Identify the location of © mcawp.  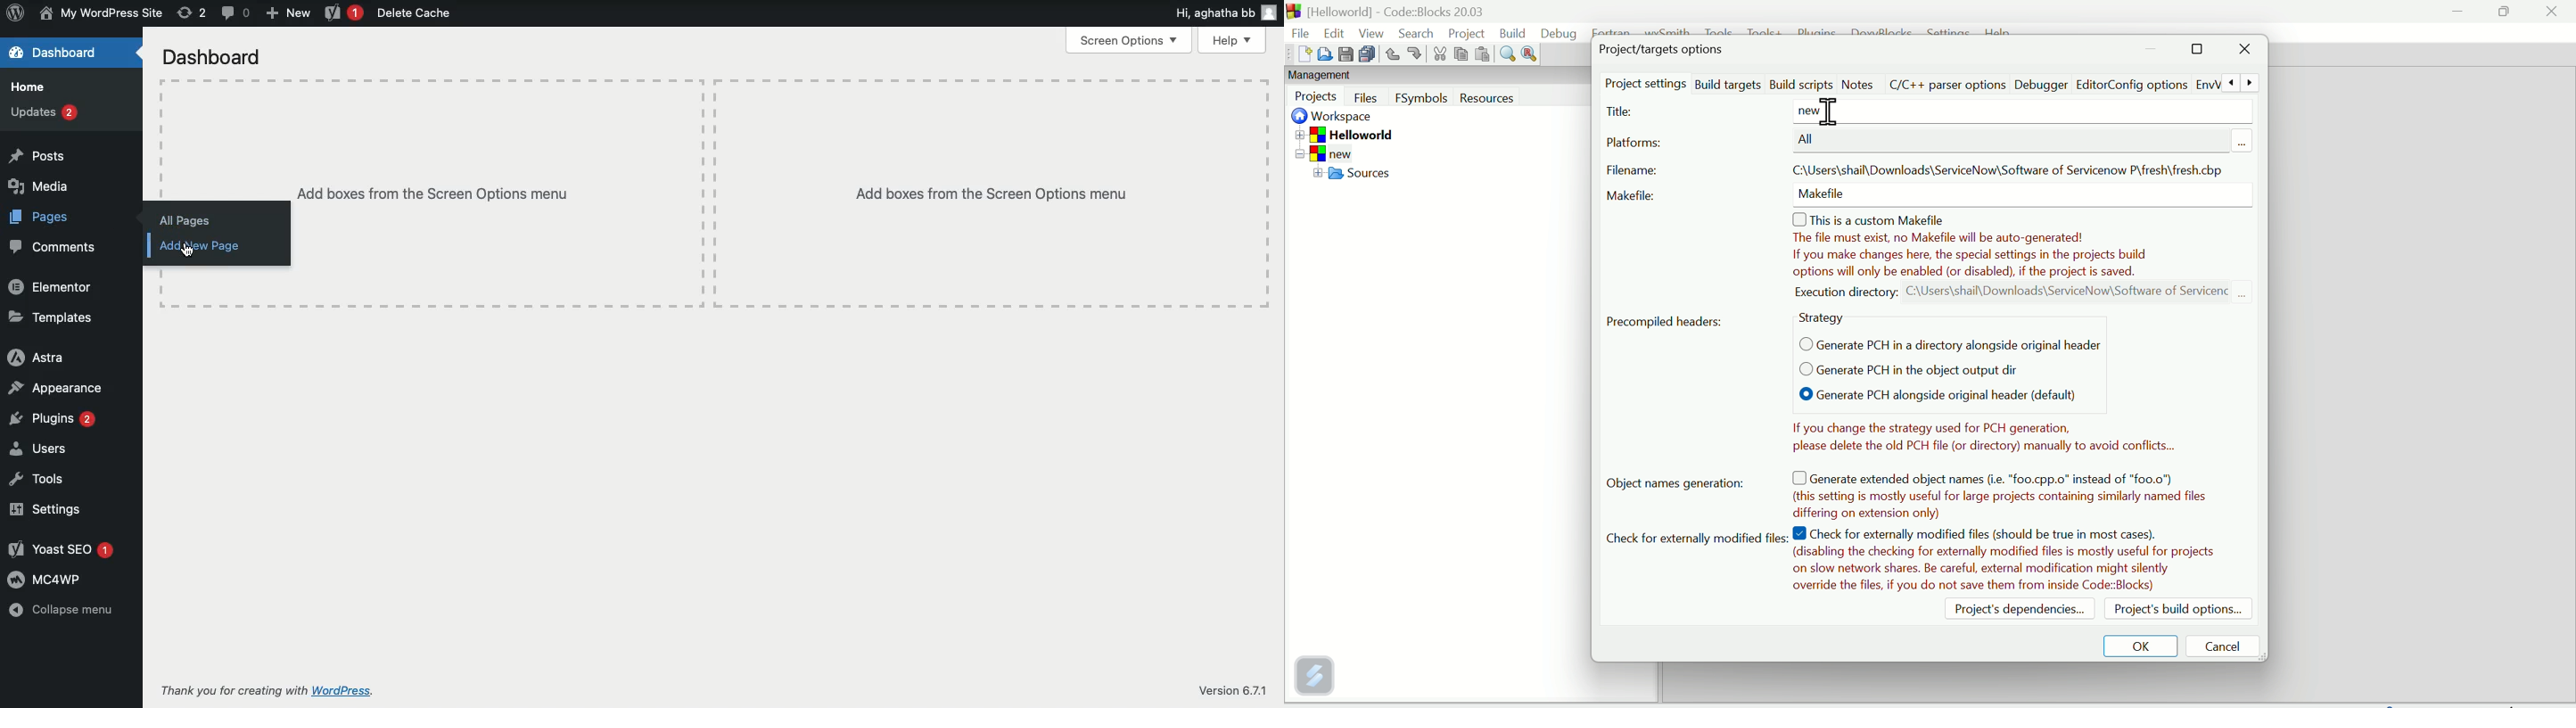
(45, 578).